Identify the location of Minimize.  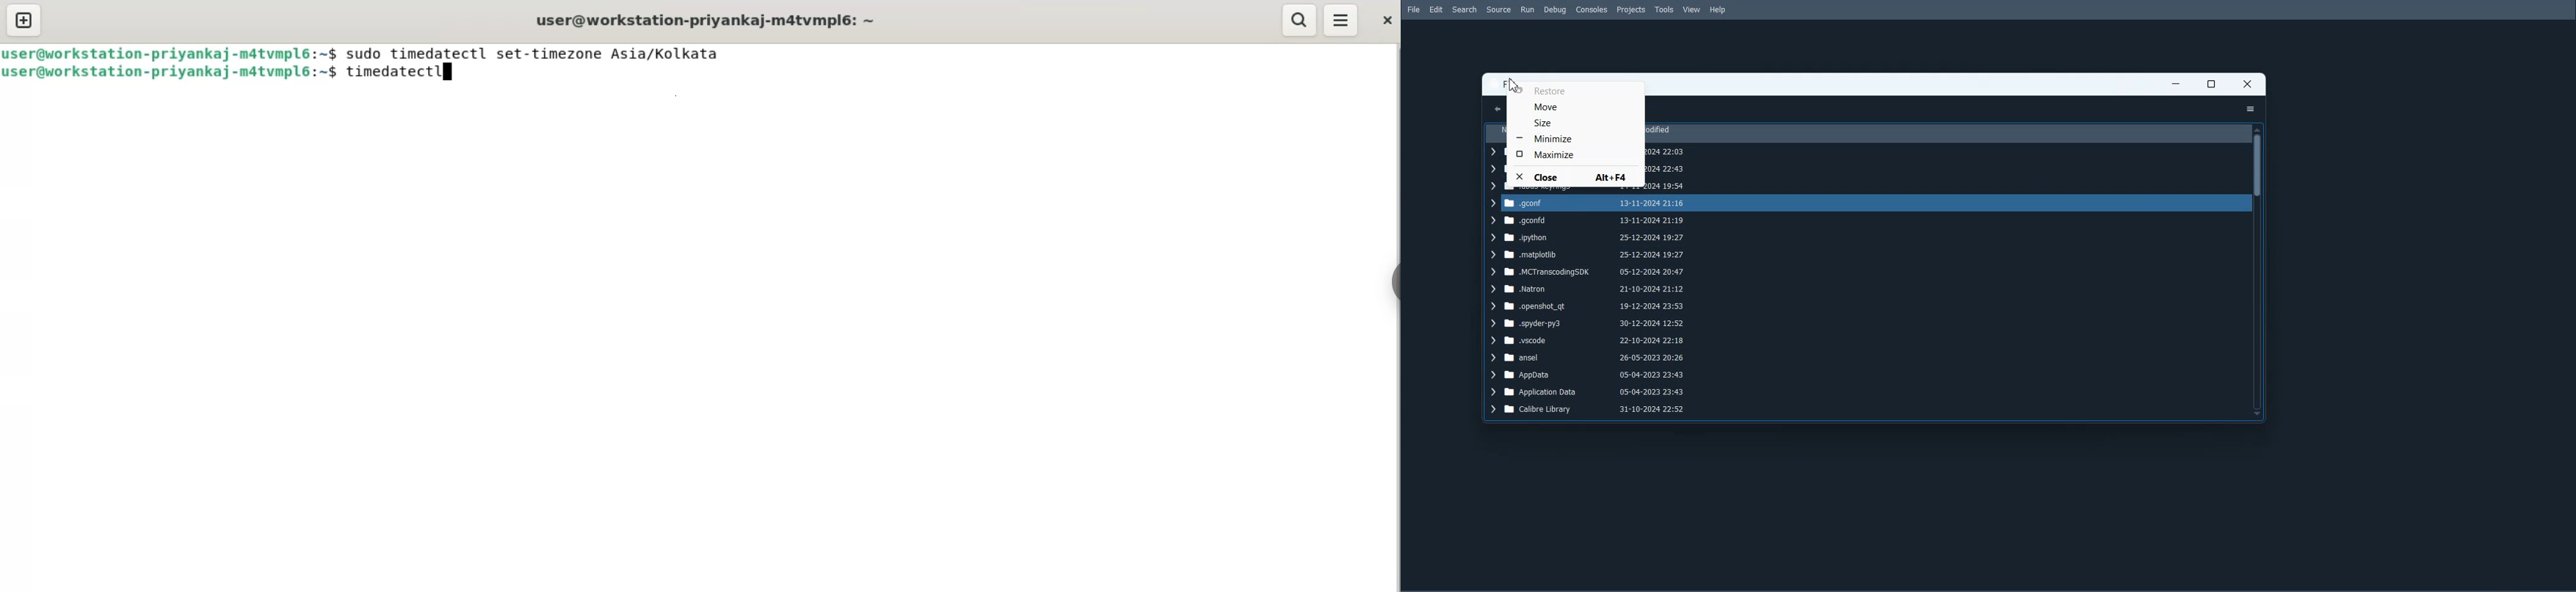
(2177, 85).